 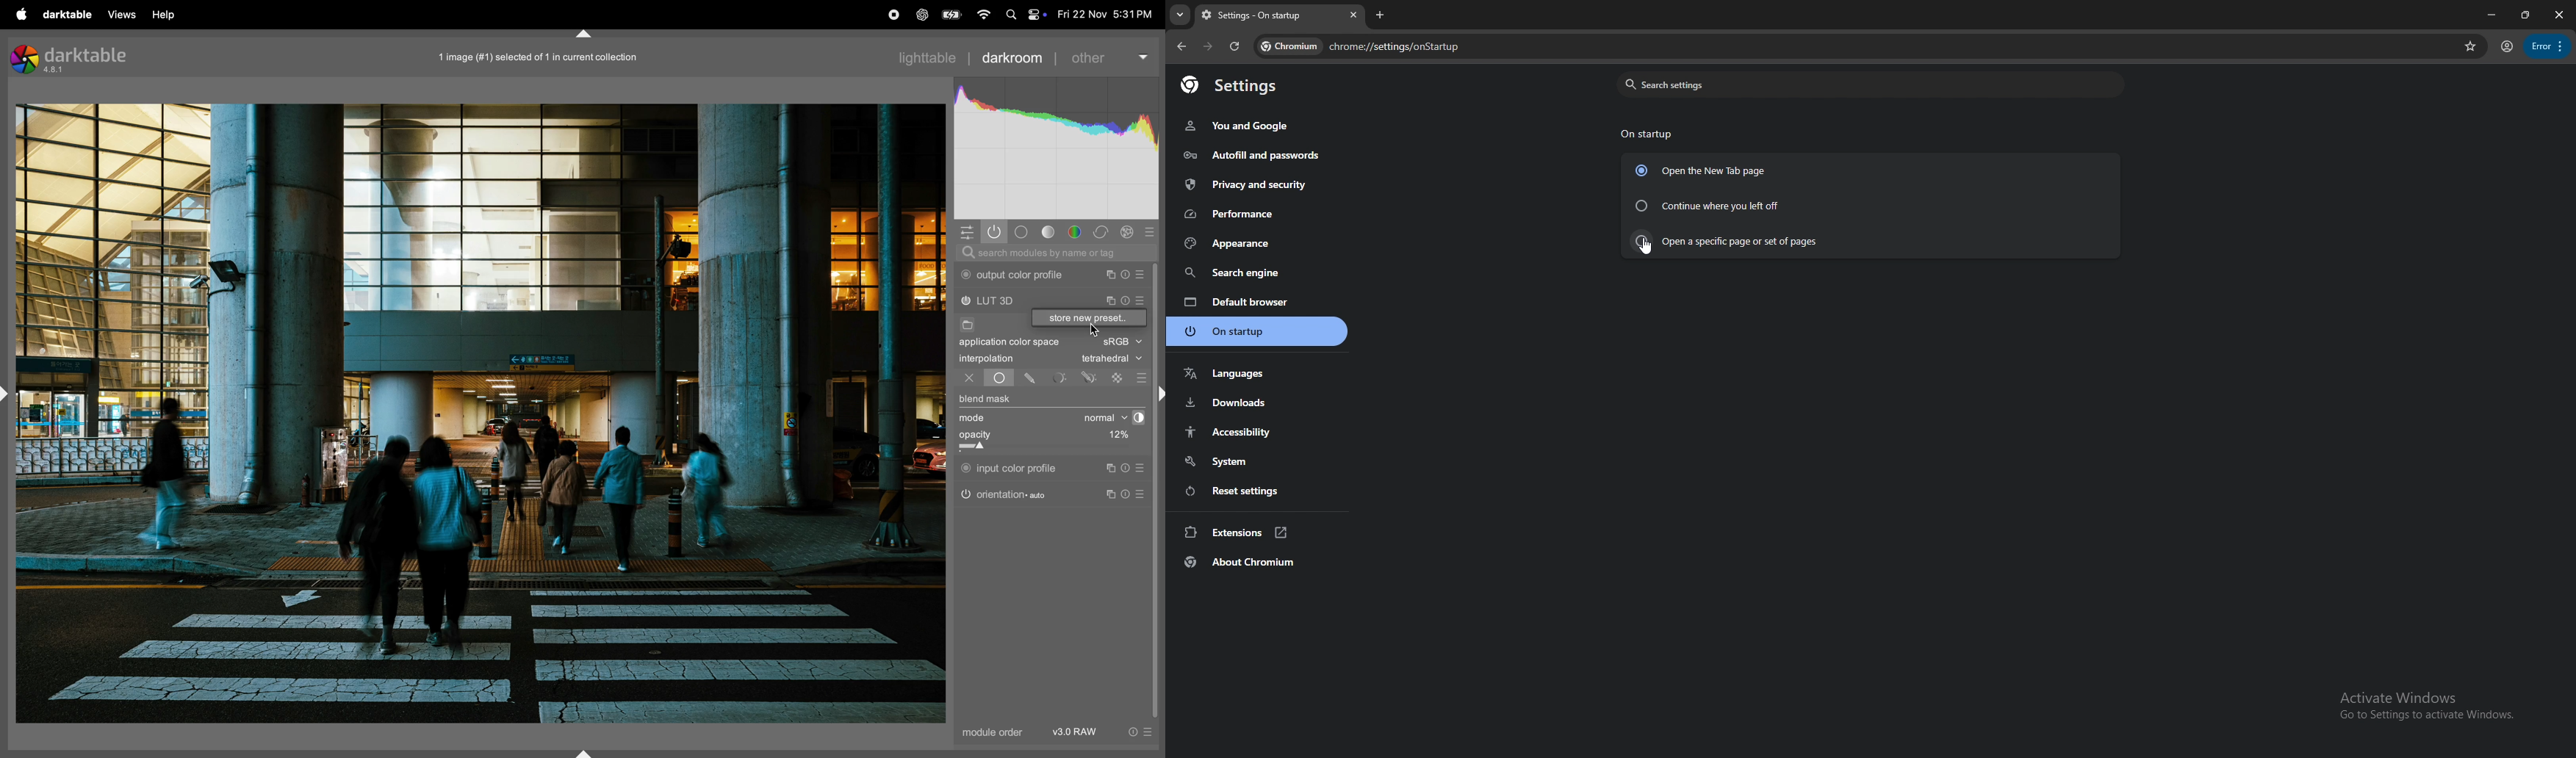 I want to click on presets, so click(x=1143, y=468).